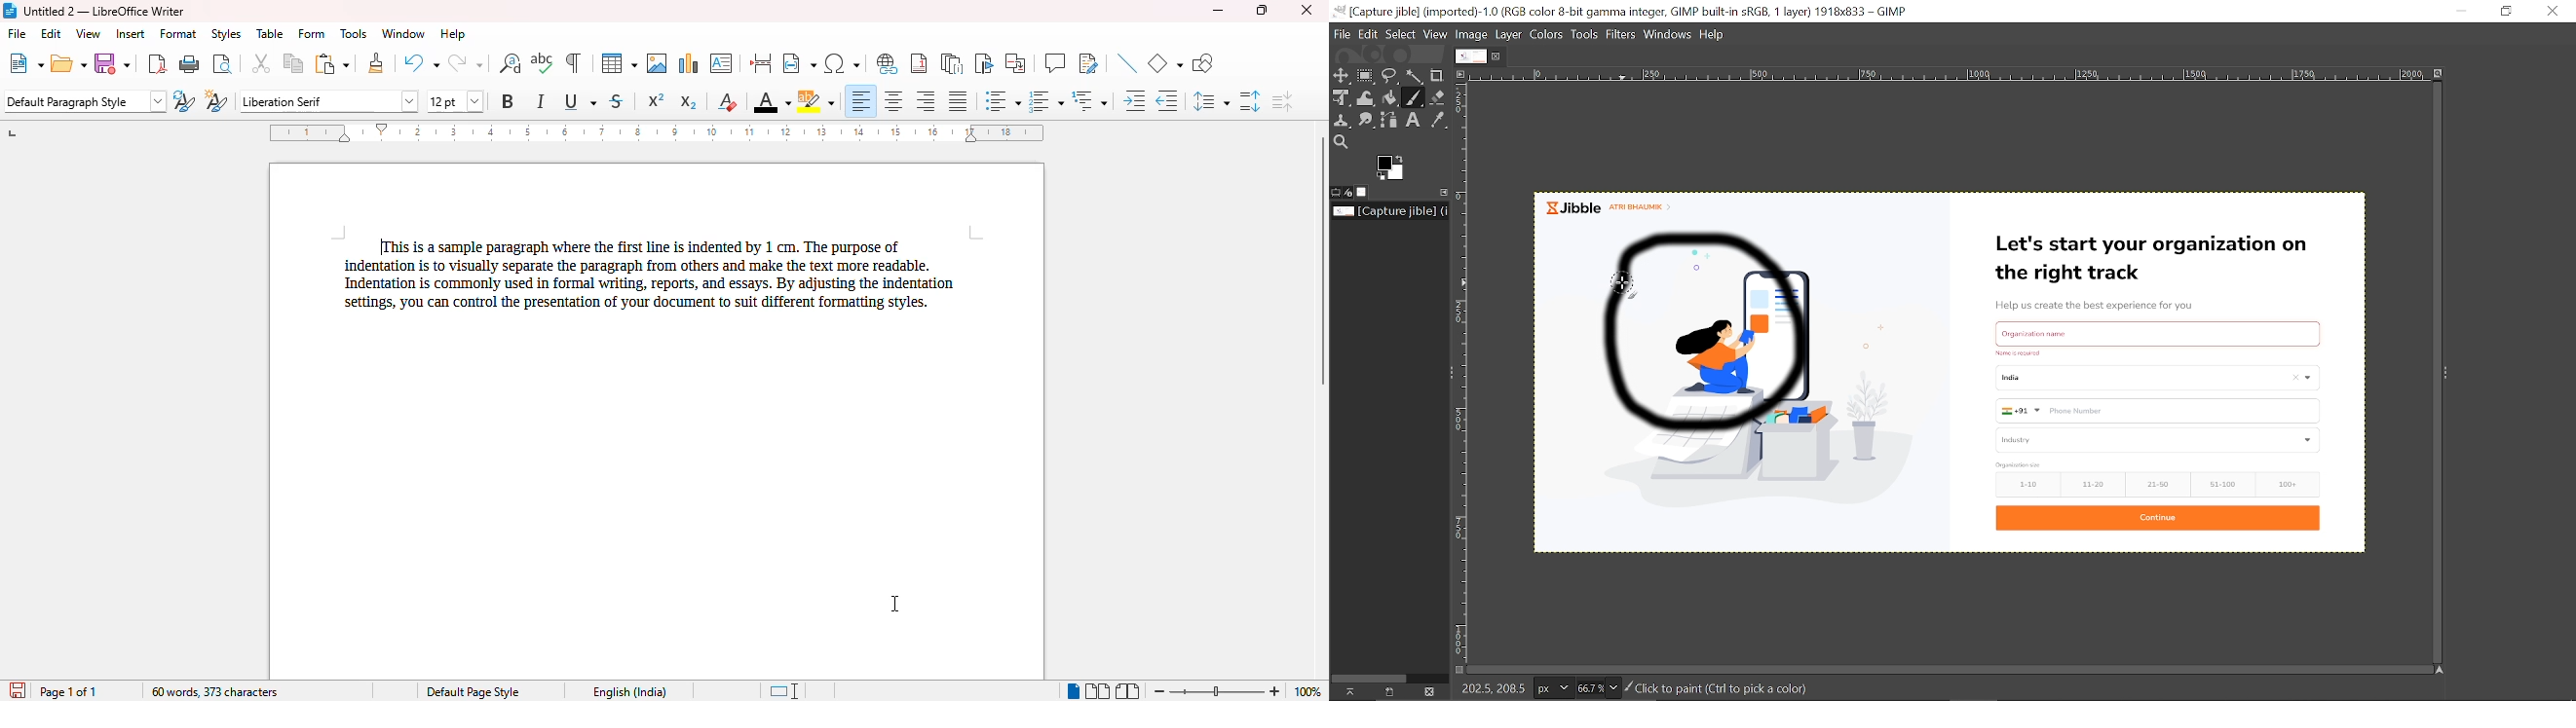 The height and width of the screenshot is (728, 2576). I want to click on decrease indent, so click(1168, 100).